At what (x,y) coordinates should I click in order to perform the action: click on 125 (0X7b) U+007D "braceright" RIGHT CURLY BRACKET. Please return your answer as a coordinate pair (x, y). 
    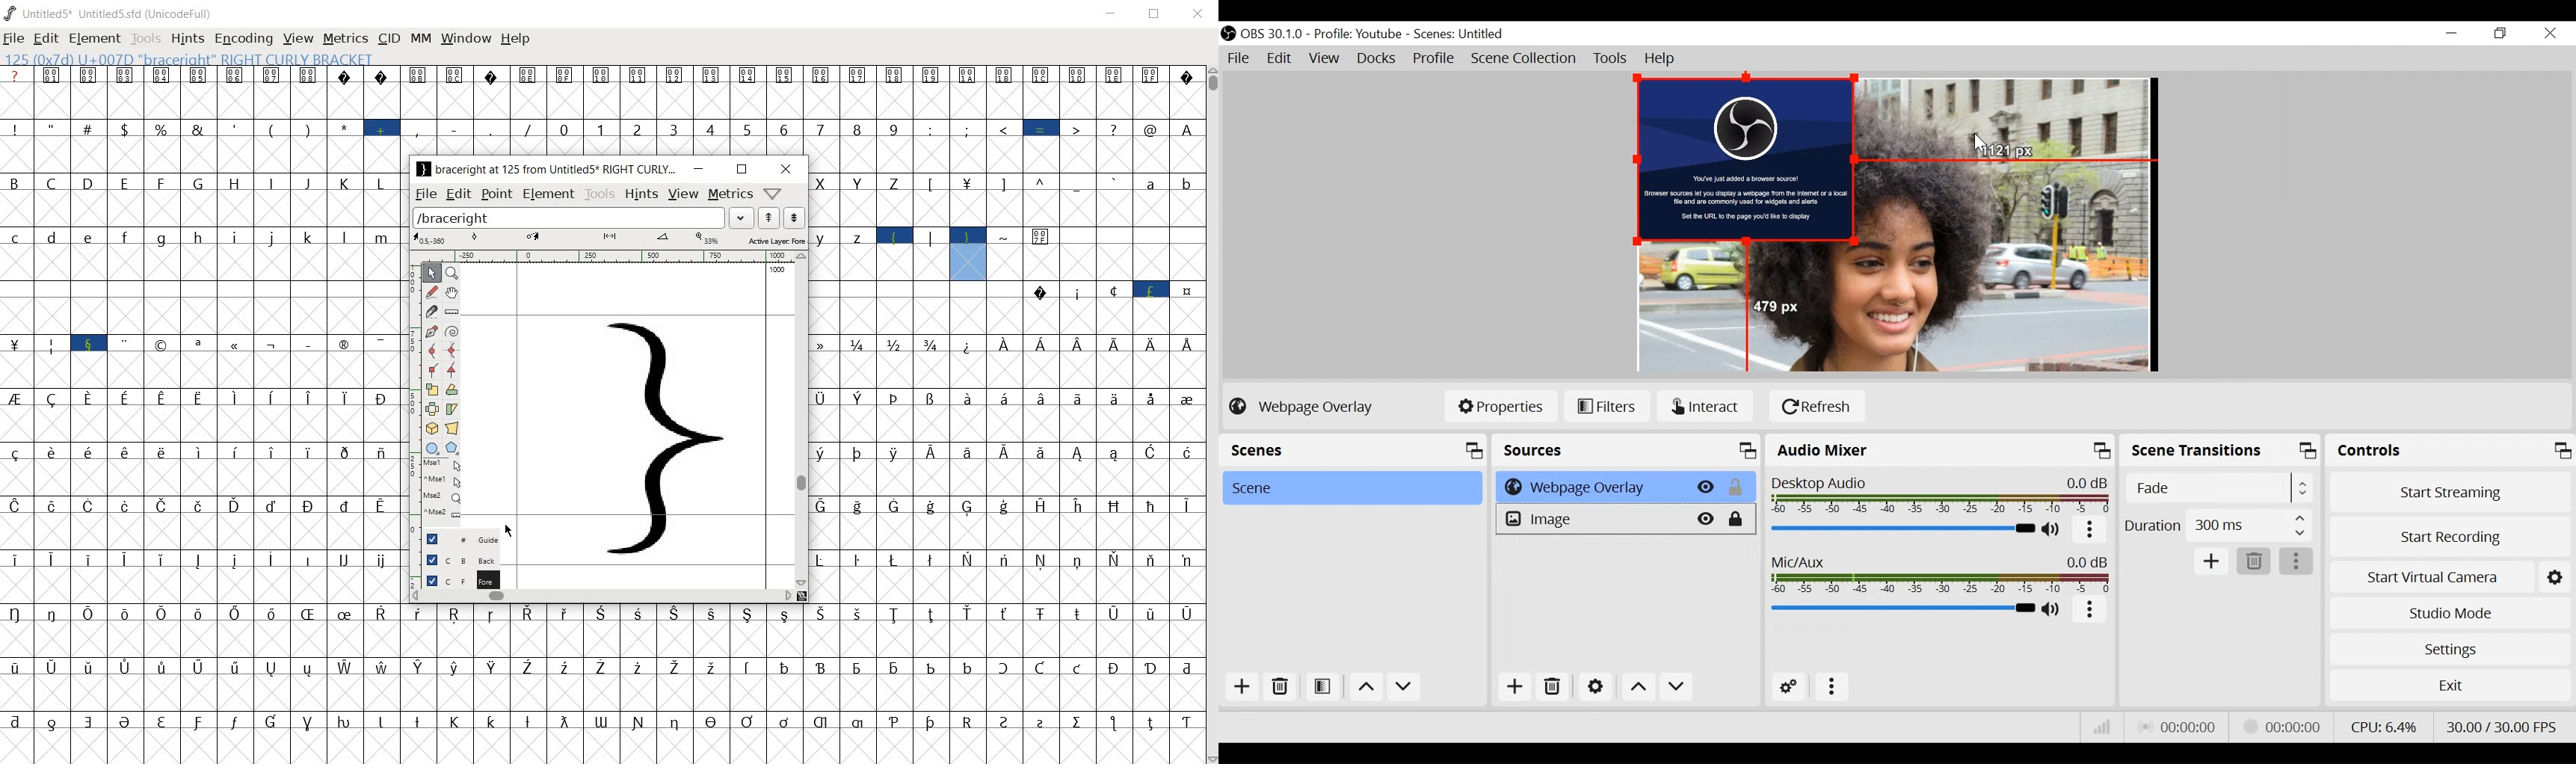
    Looking at the image, I should click on (186, 58).